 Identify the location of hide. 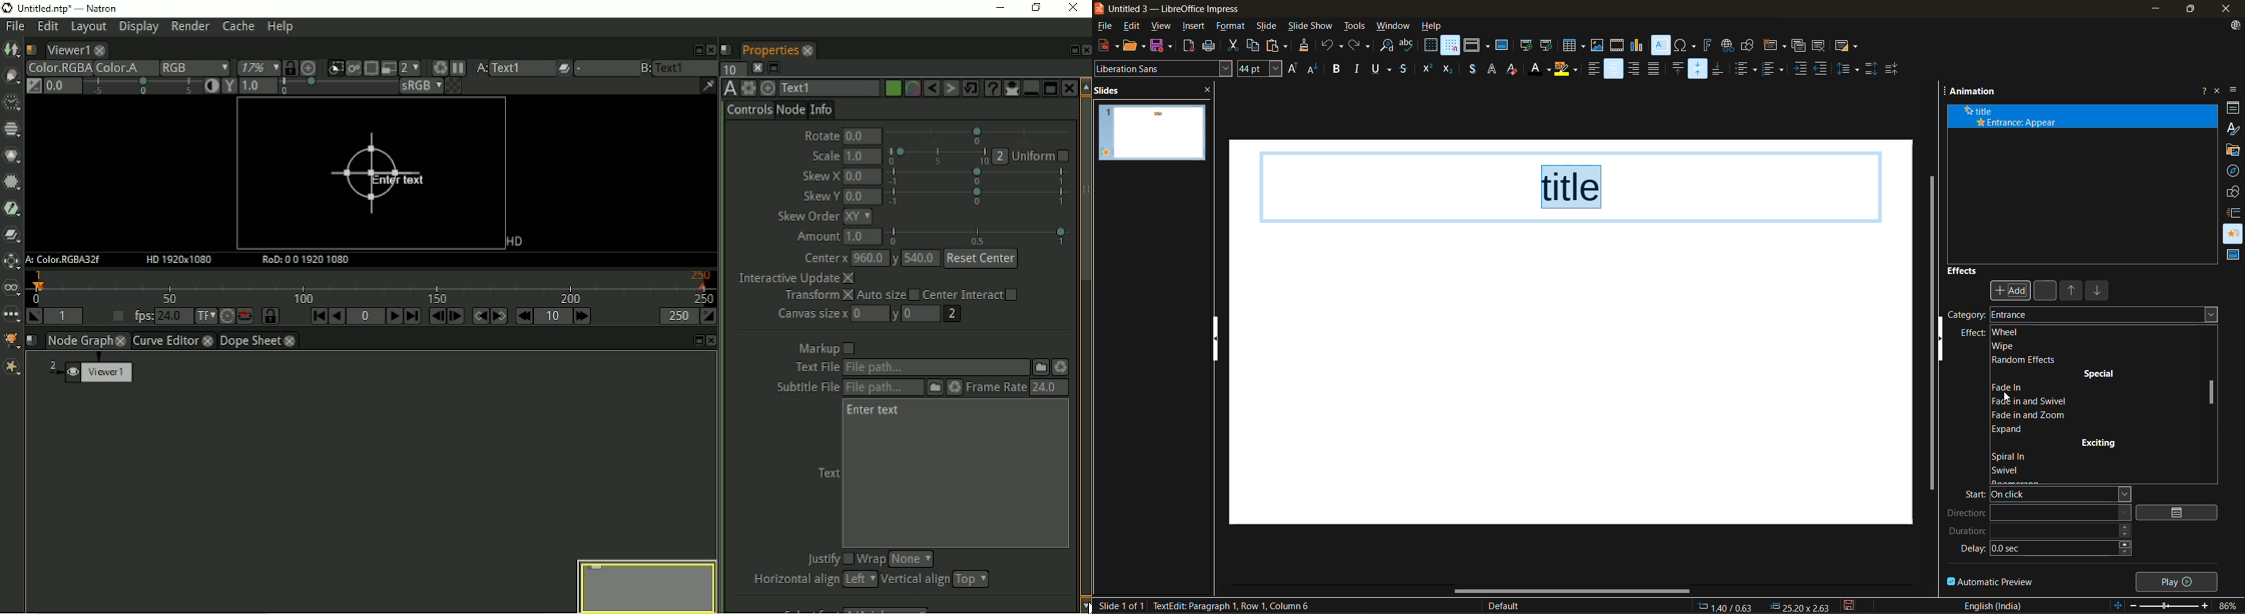
(1218, 338).